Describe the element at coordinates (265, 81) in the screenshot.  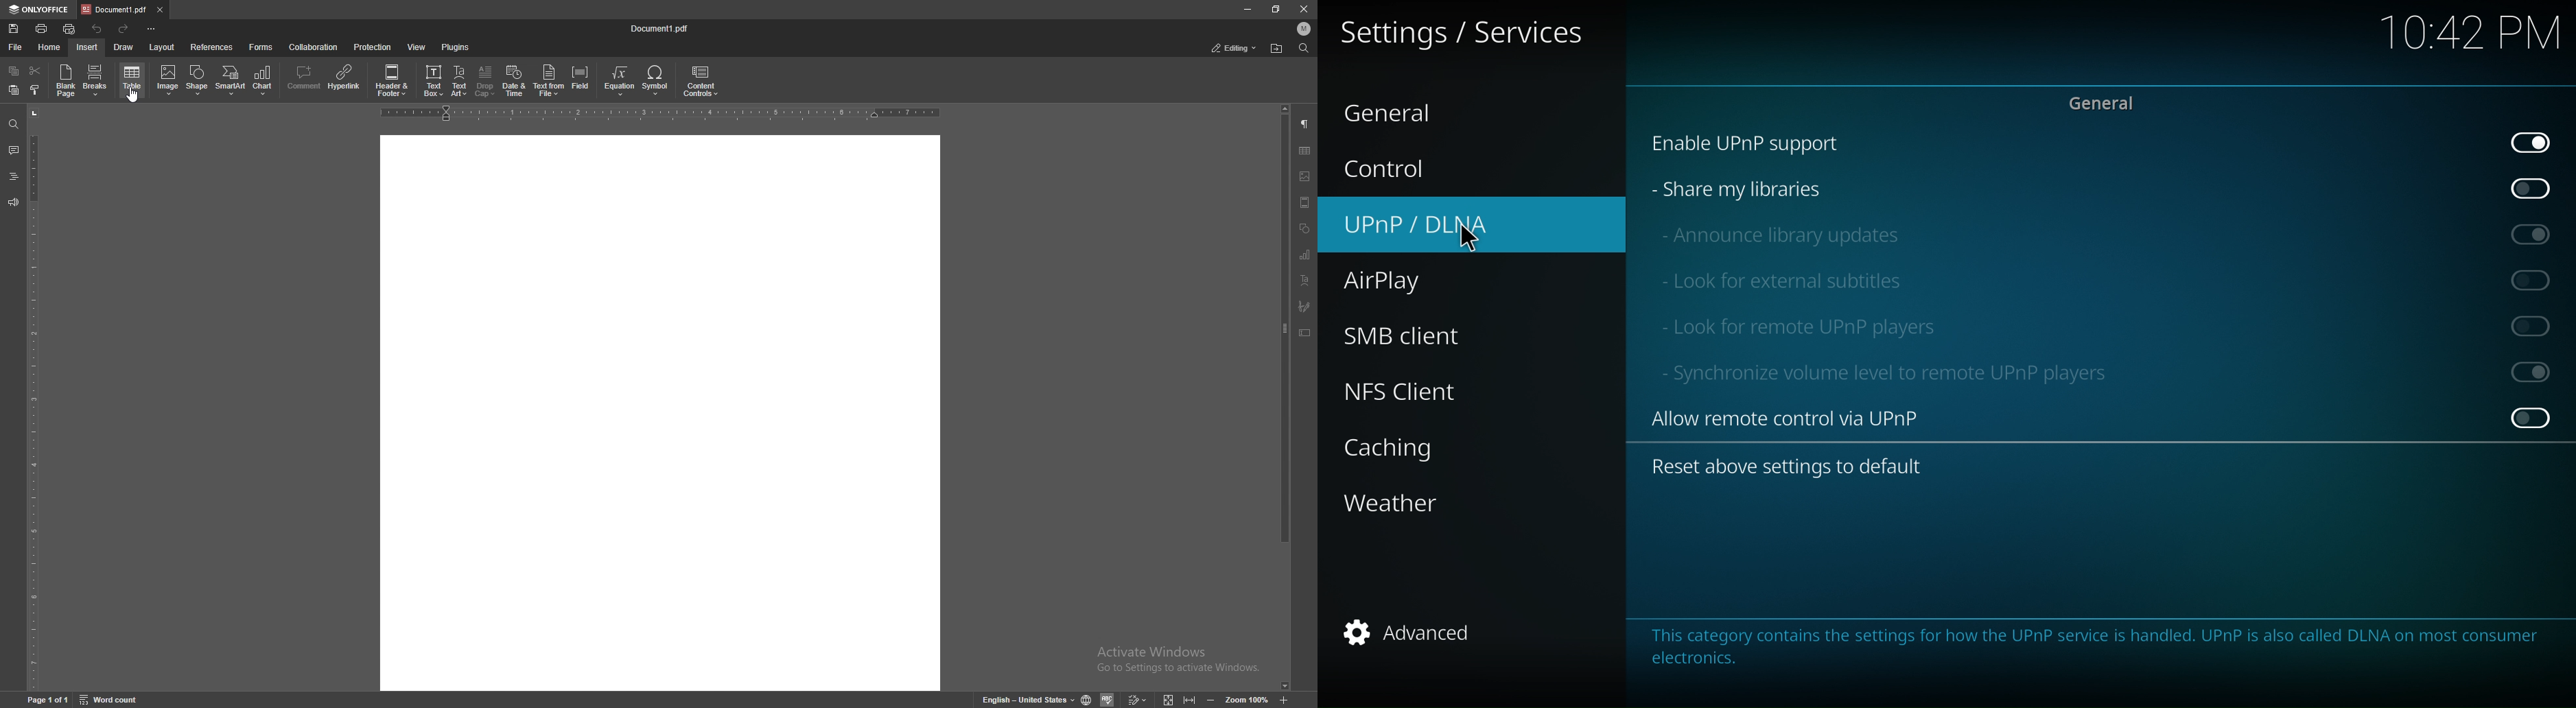
I see `chart` at that location.